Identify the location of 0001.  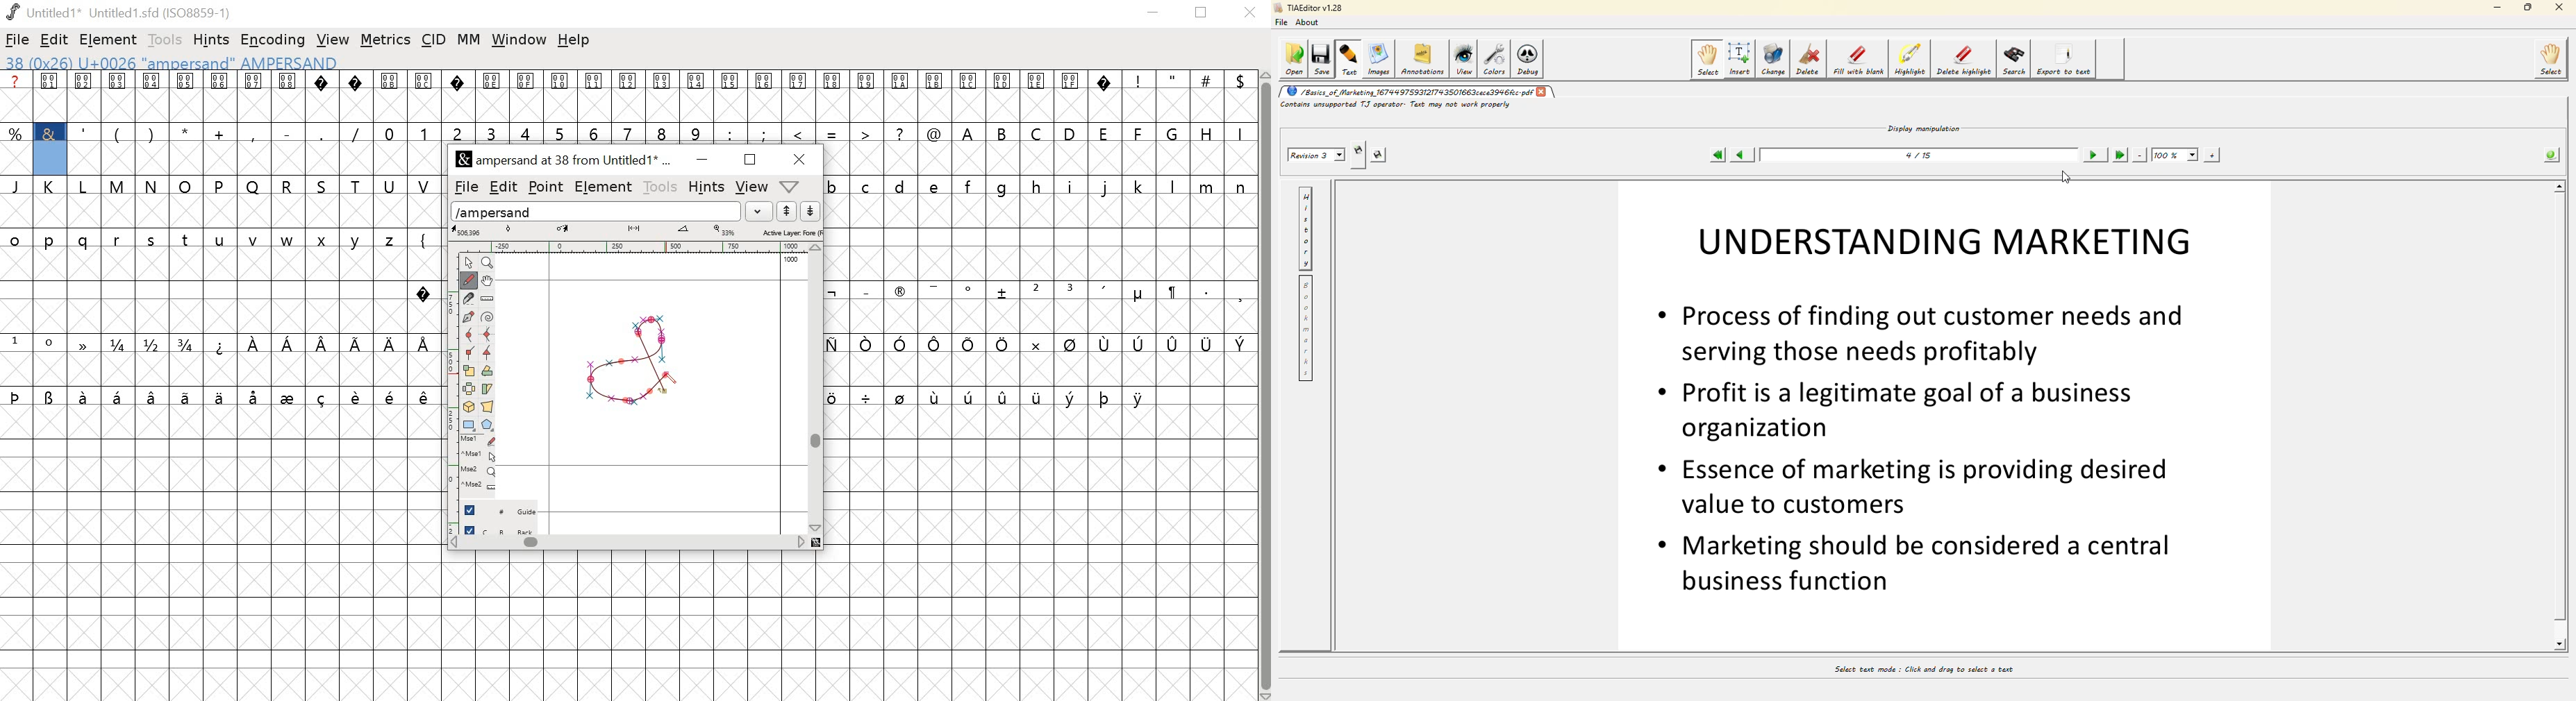
(51, 96).